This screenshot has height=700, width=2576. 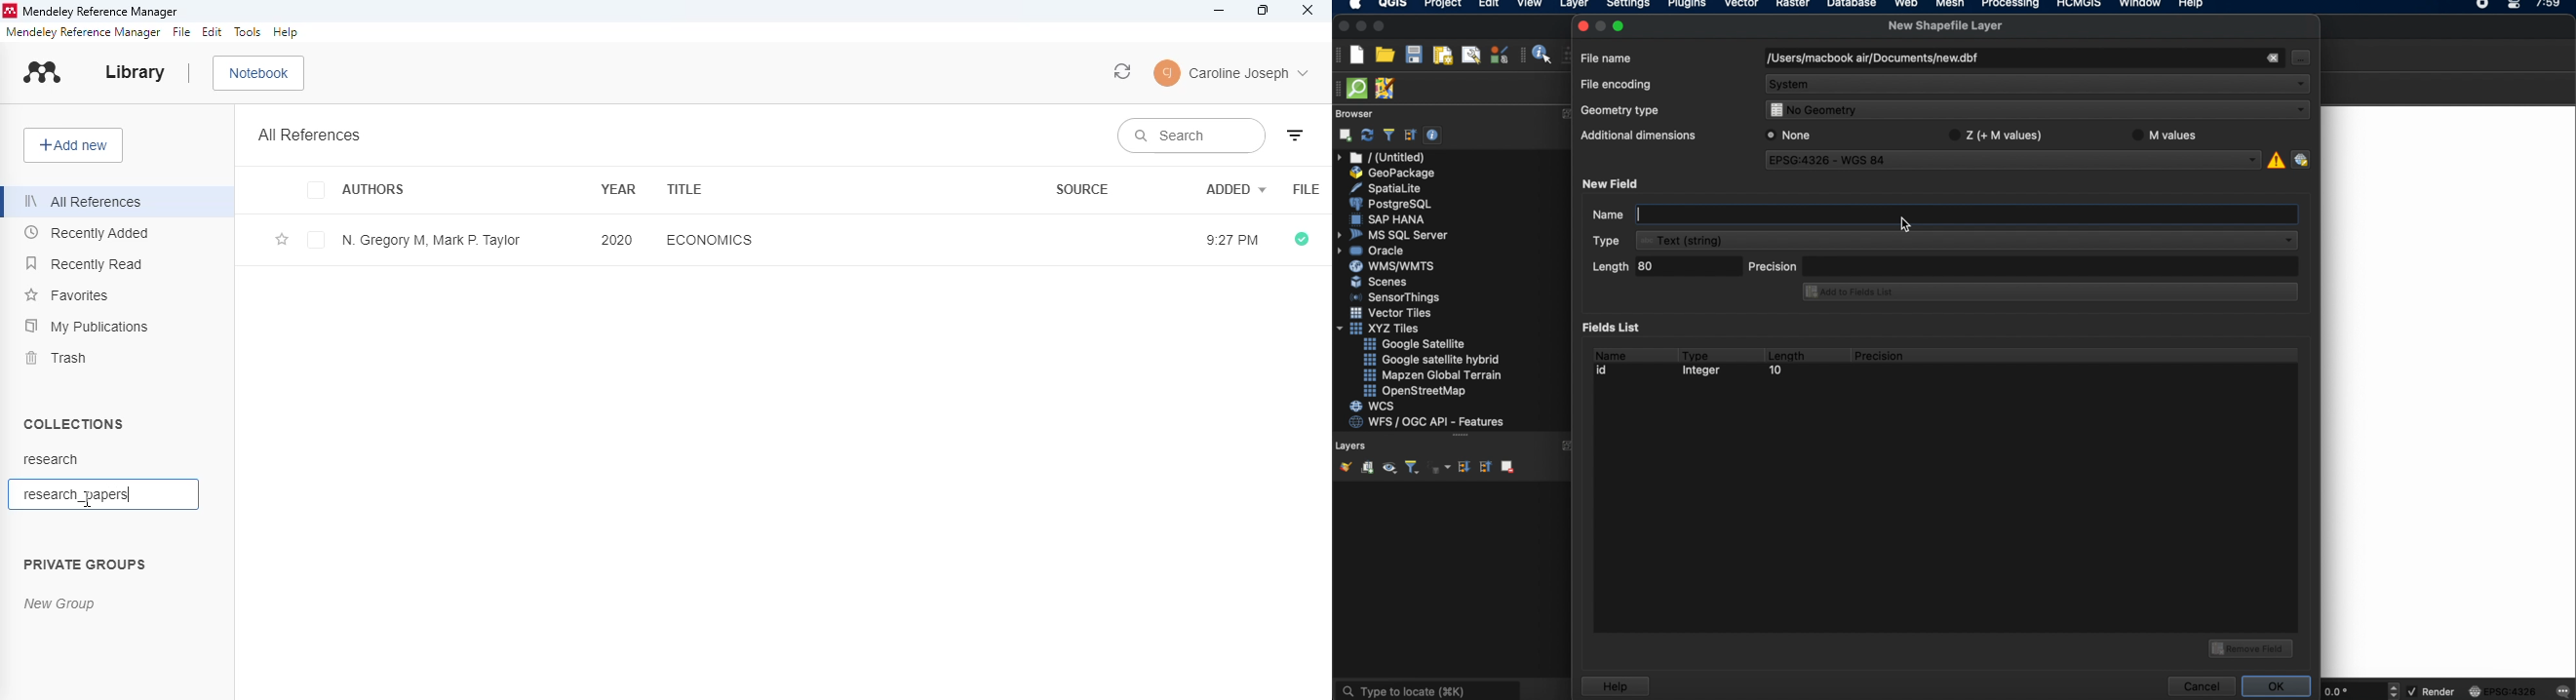 What do you see at coordinates (87, 202) in the screenshot?
I see `all references` at bounding box center [87, 202].